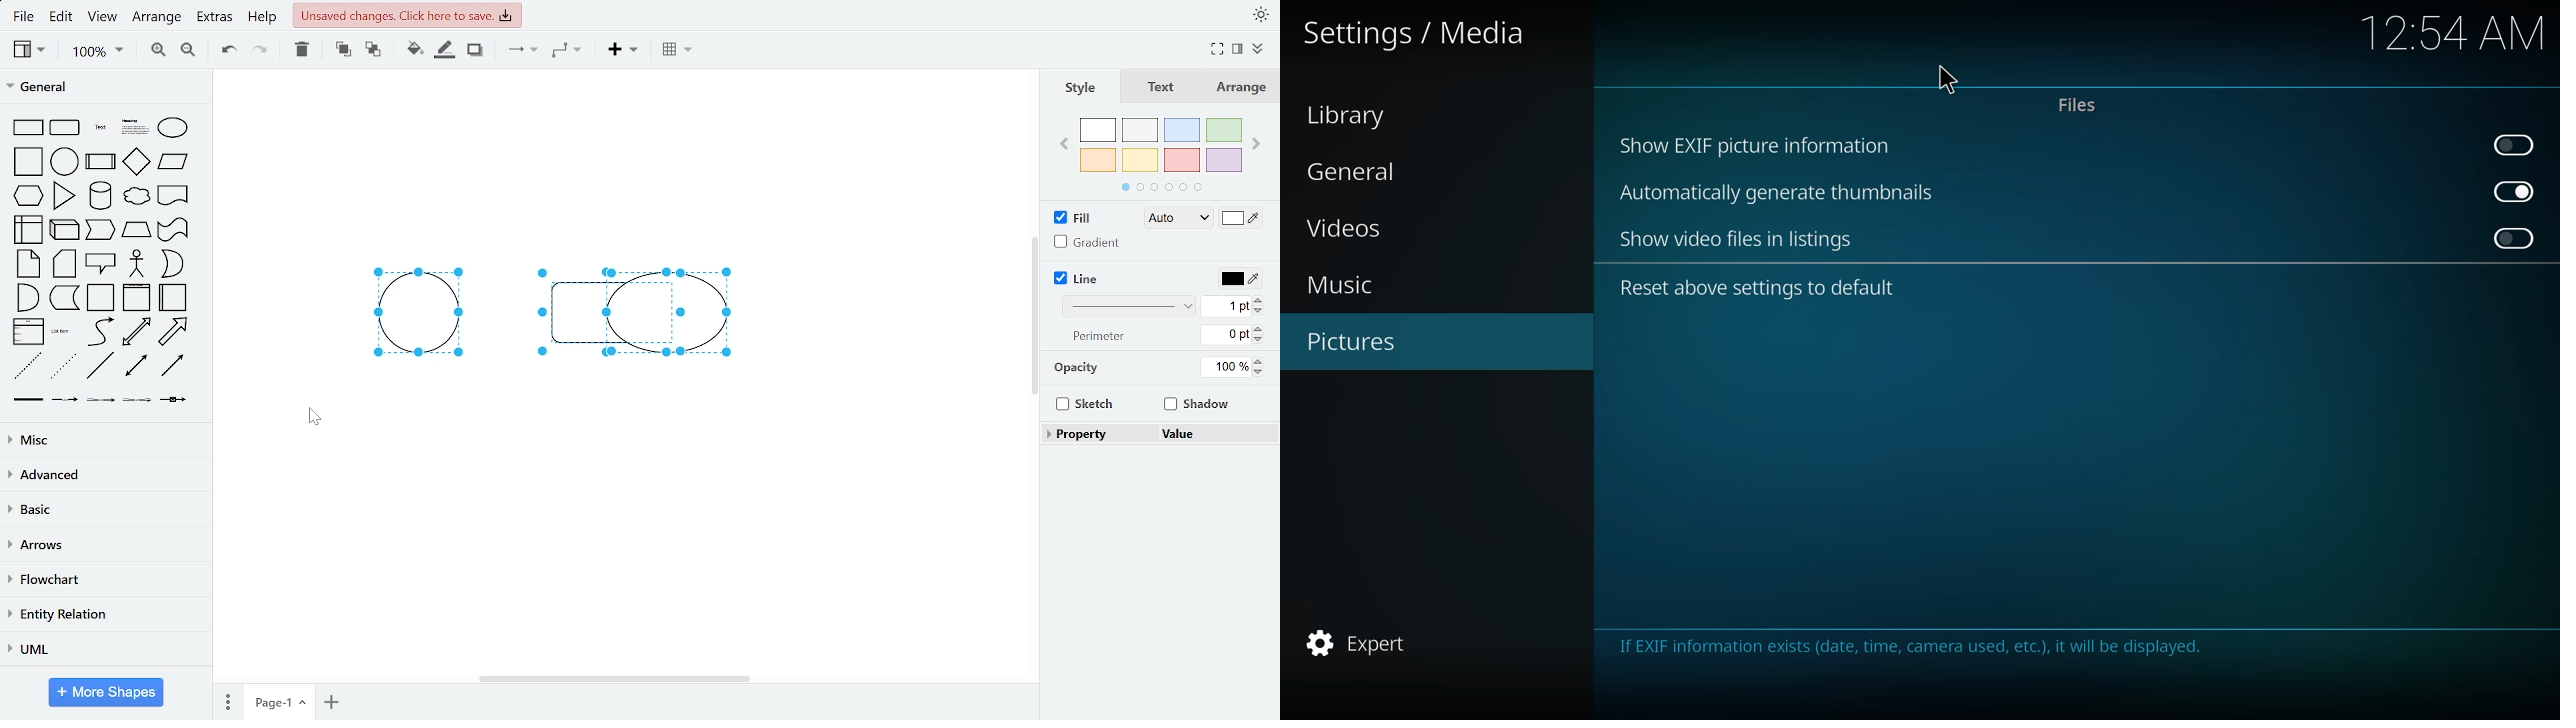 The height and width of the screenshot is (728, 2576). Describe the element at coordinates (1262, 326) in the screenshot. I see `increase perimeter` at that location.